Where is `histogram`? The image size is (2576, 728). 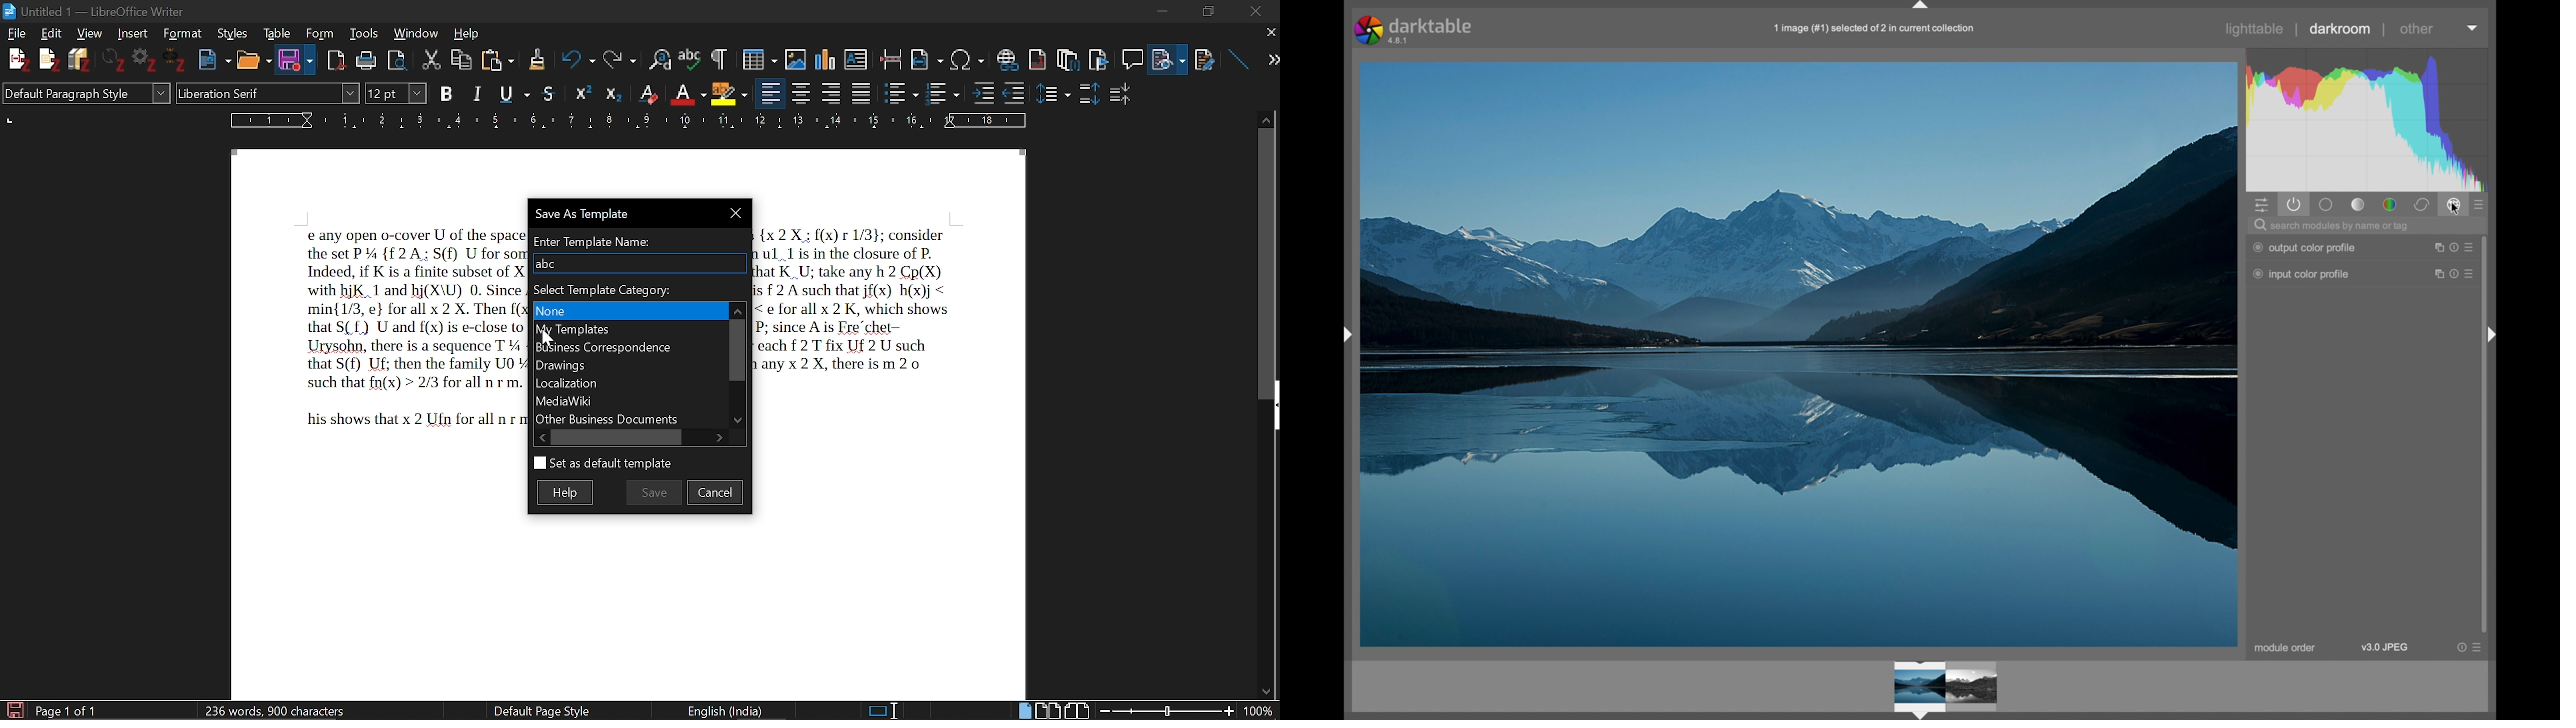
histogram is located at coordinates (2372, 118).